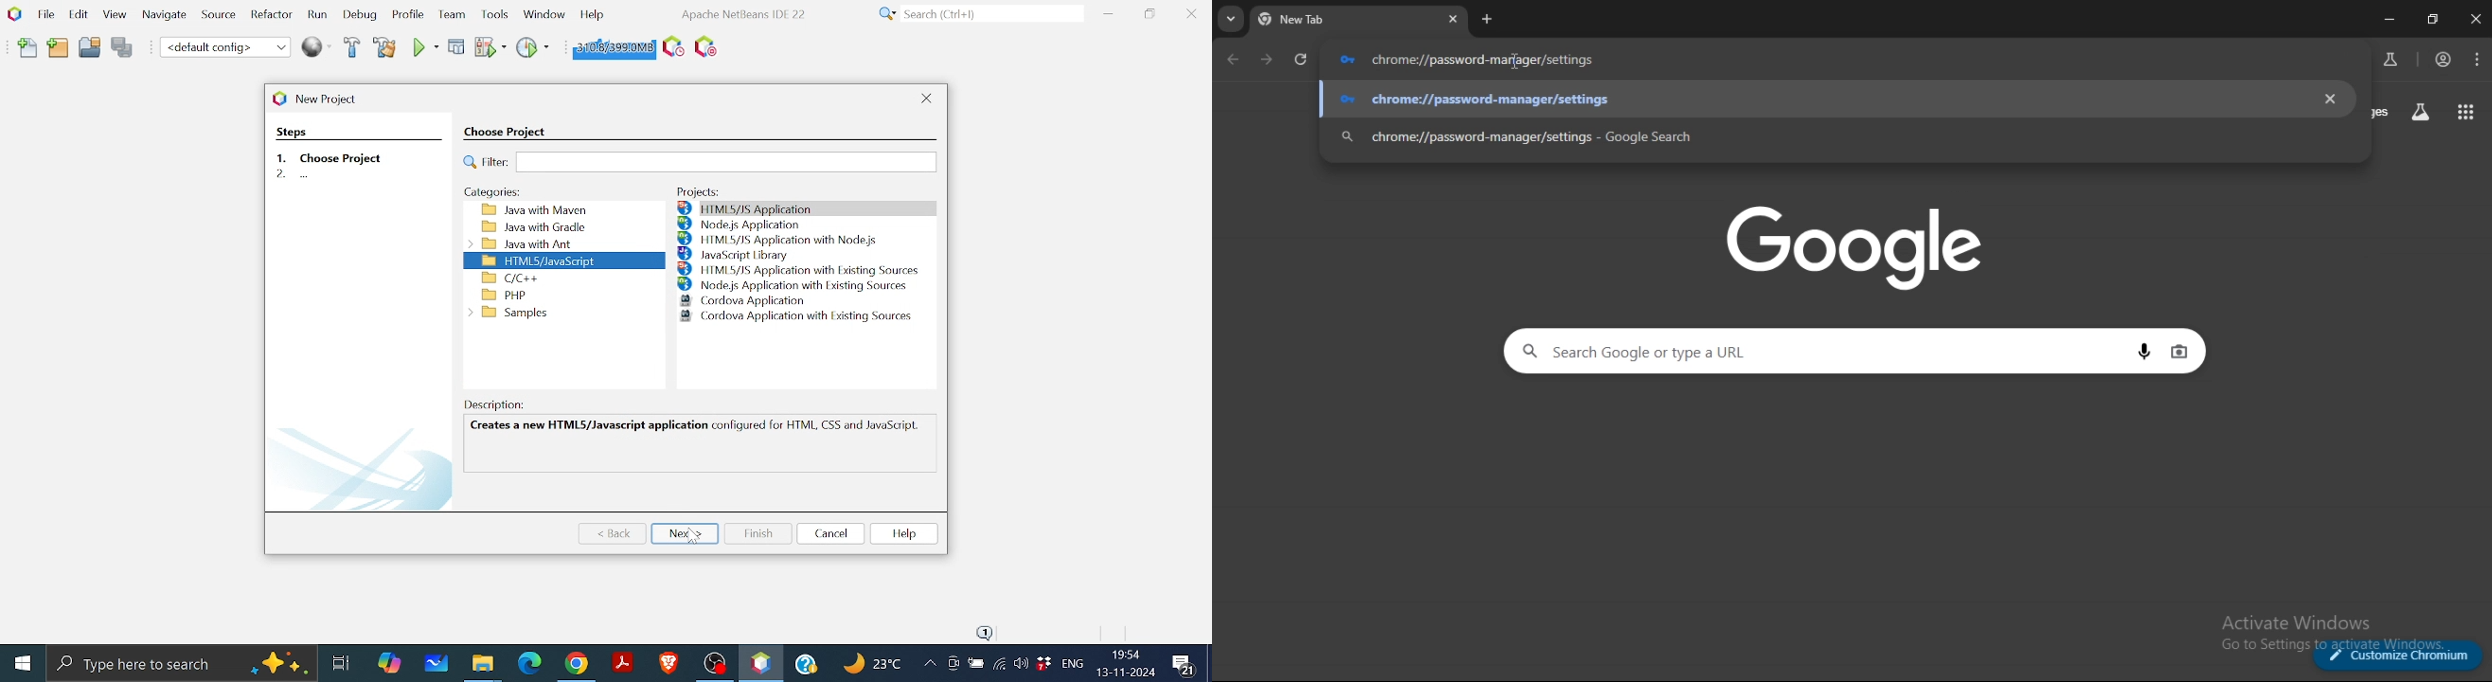  What do you see at coordinates (1122, 661) in the screenshot?
I see `Date and time` at bounding box center [1122, 661].